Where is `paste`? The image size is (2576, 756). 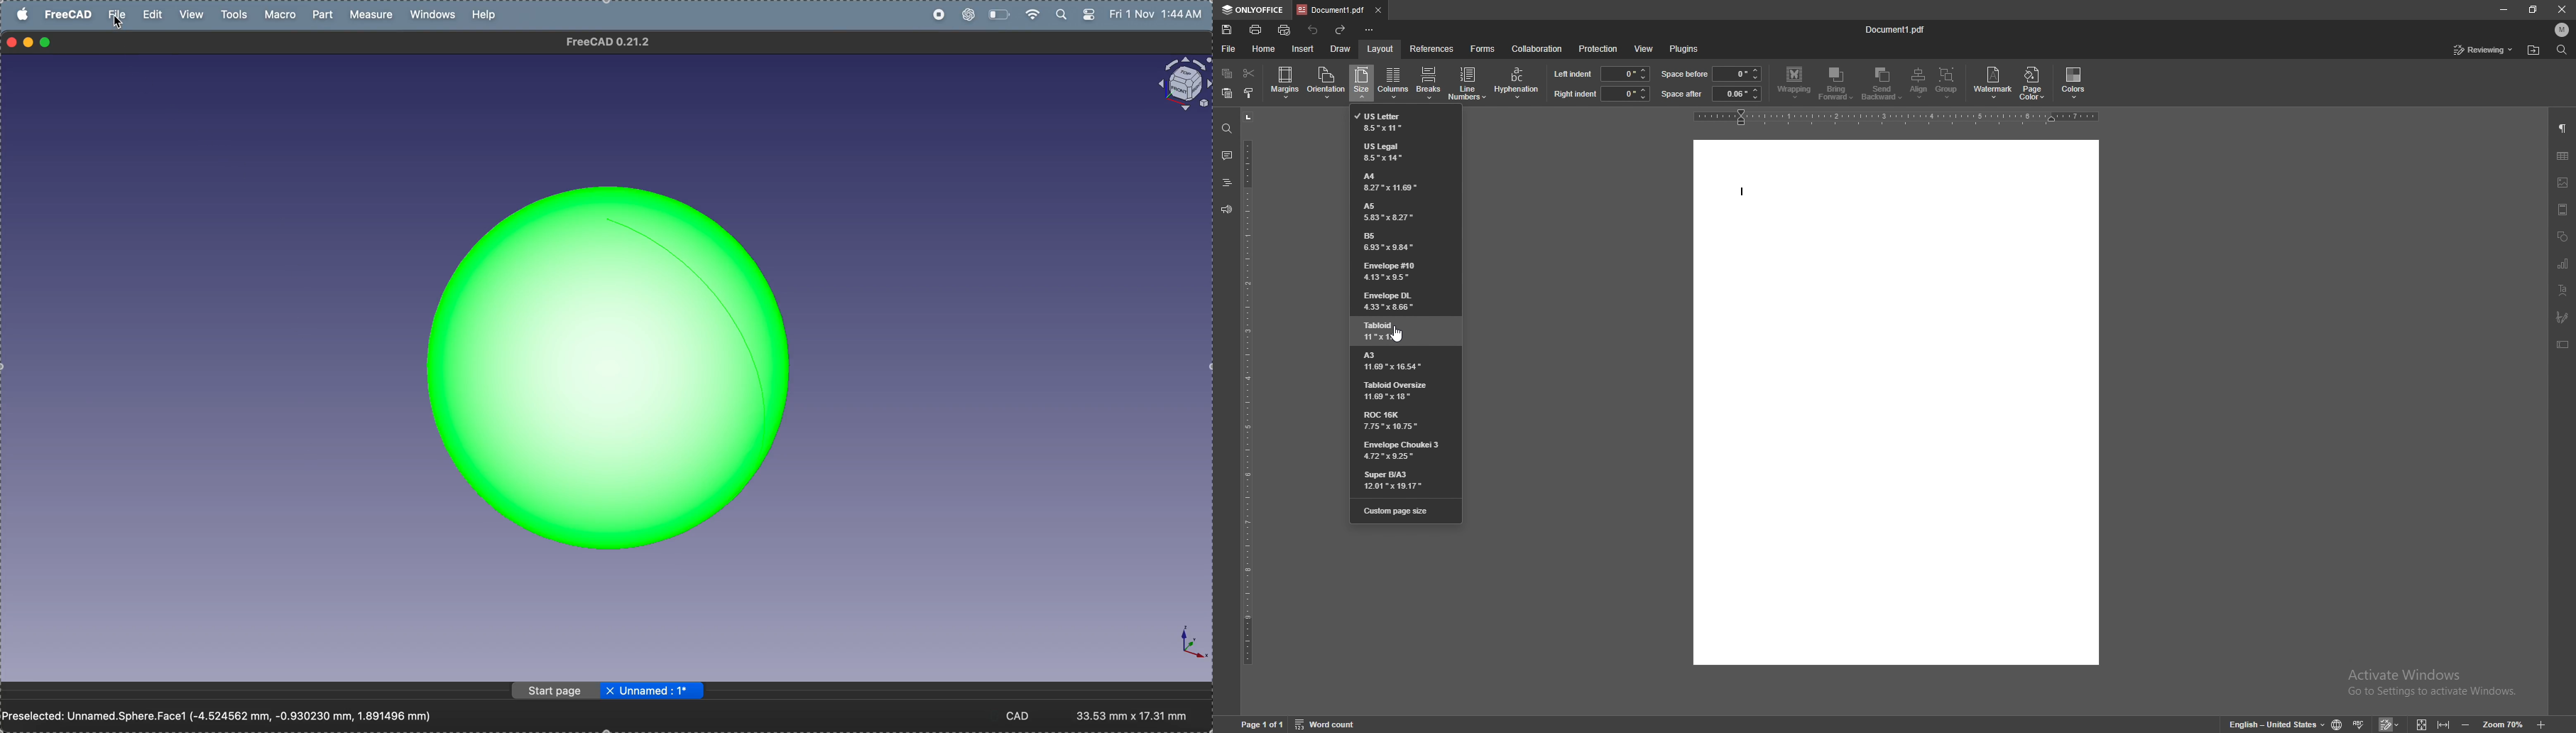
paste is located at coordinates (1228, 93).